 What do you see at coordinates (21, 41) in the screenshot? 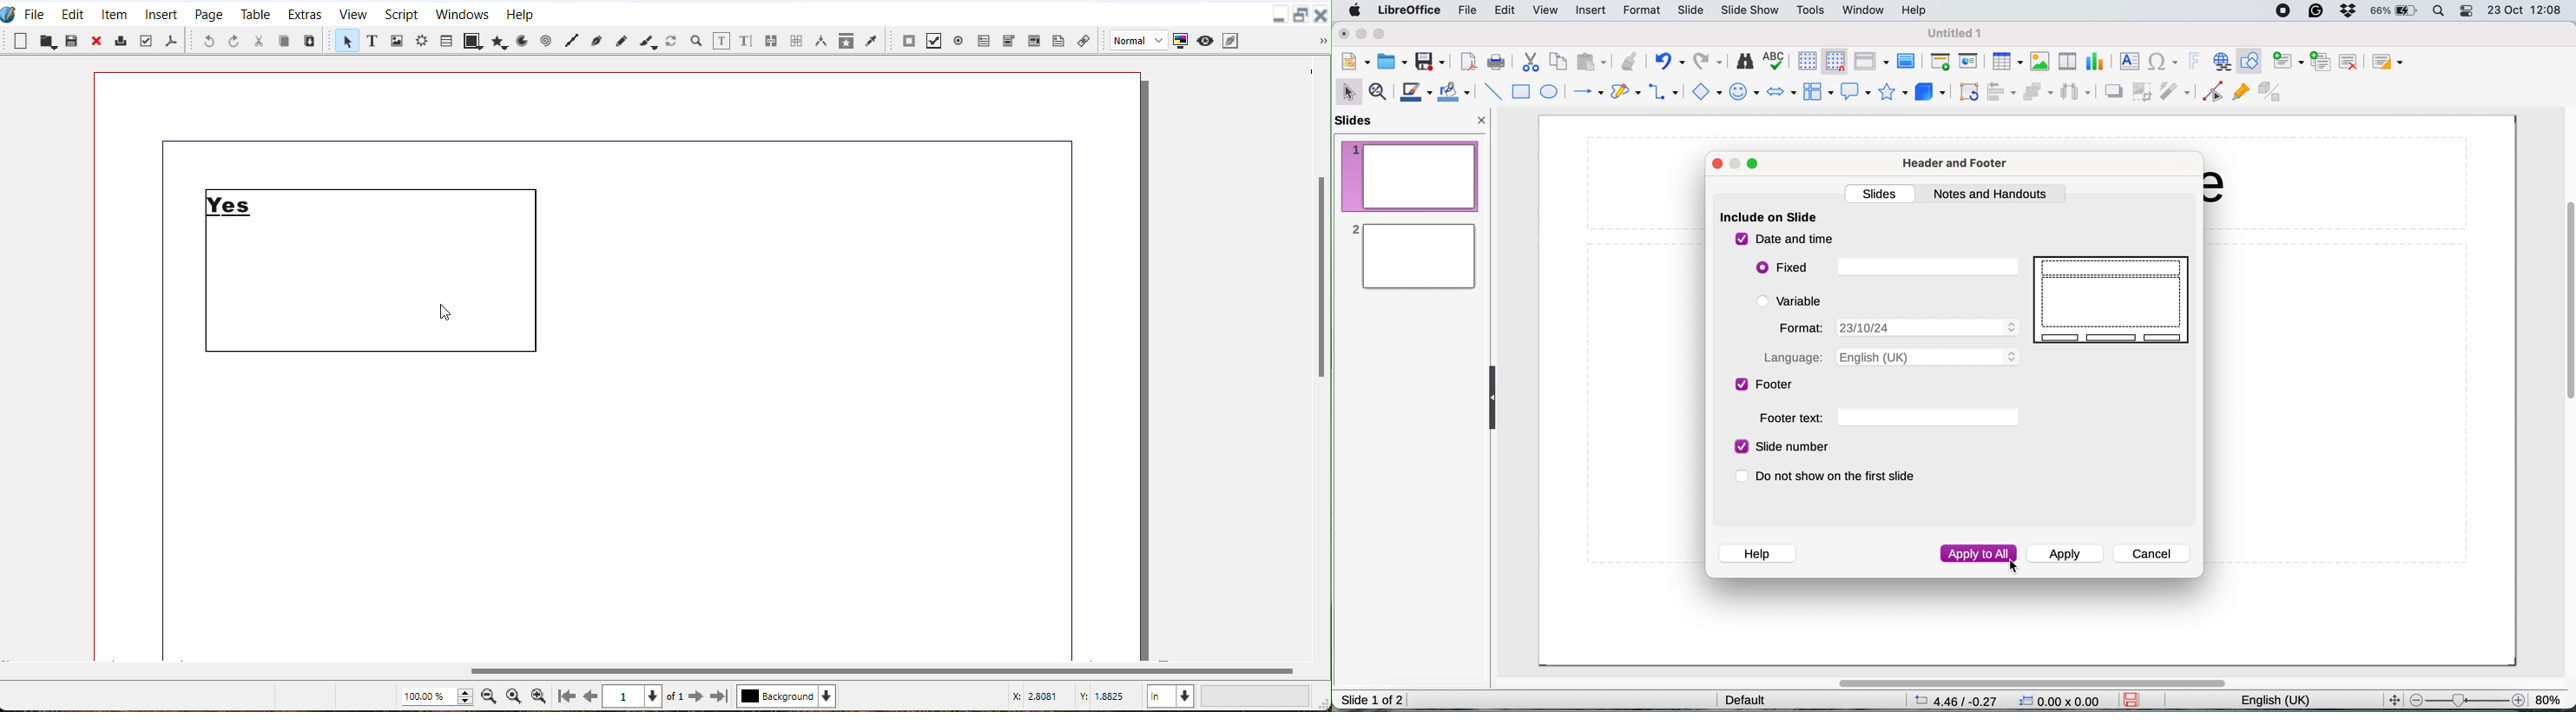
I see `New` at bounding box center [21, 41].